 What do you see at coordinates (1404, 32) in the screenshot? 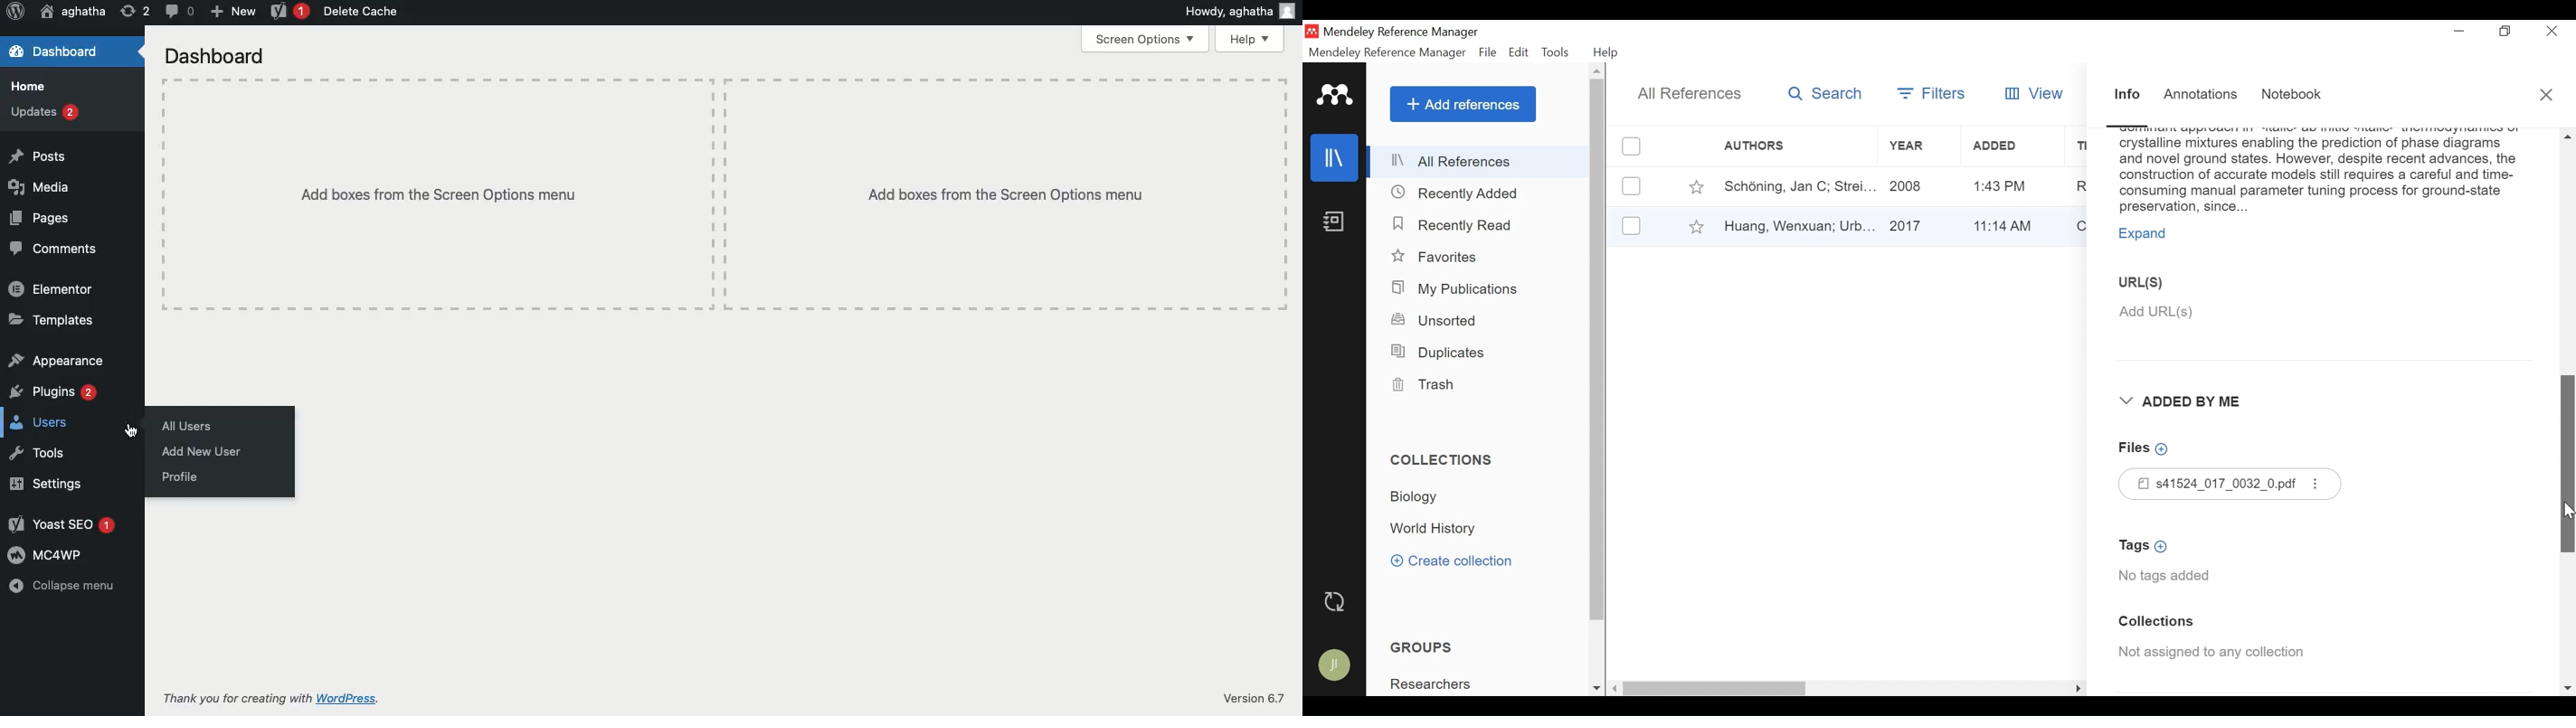
I see `Mendeley Reference Manager` at bounding box center [1404, 32].